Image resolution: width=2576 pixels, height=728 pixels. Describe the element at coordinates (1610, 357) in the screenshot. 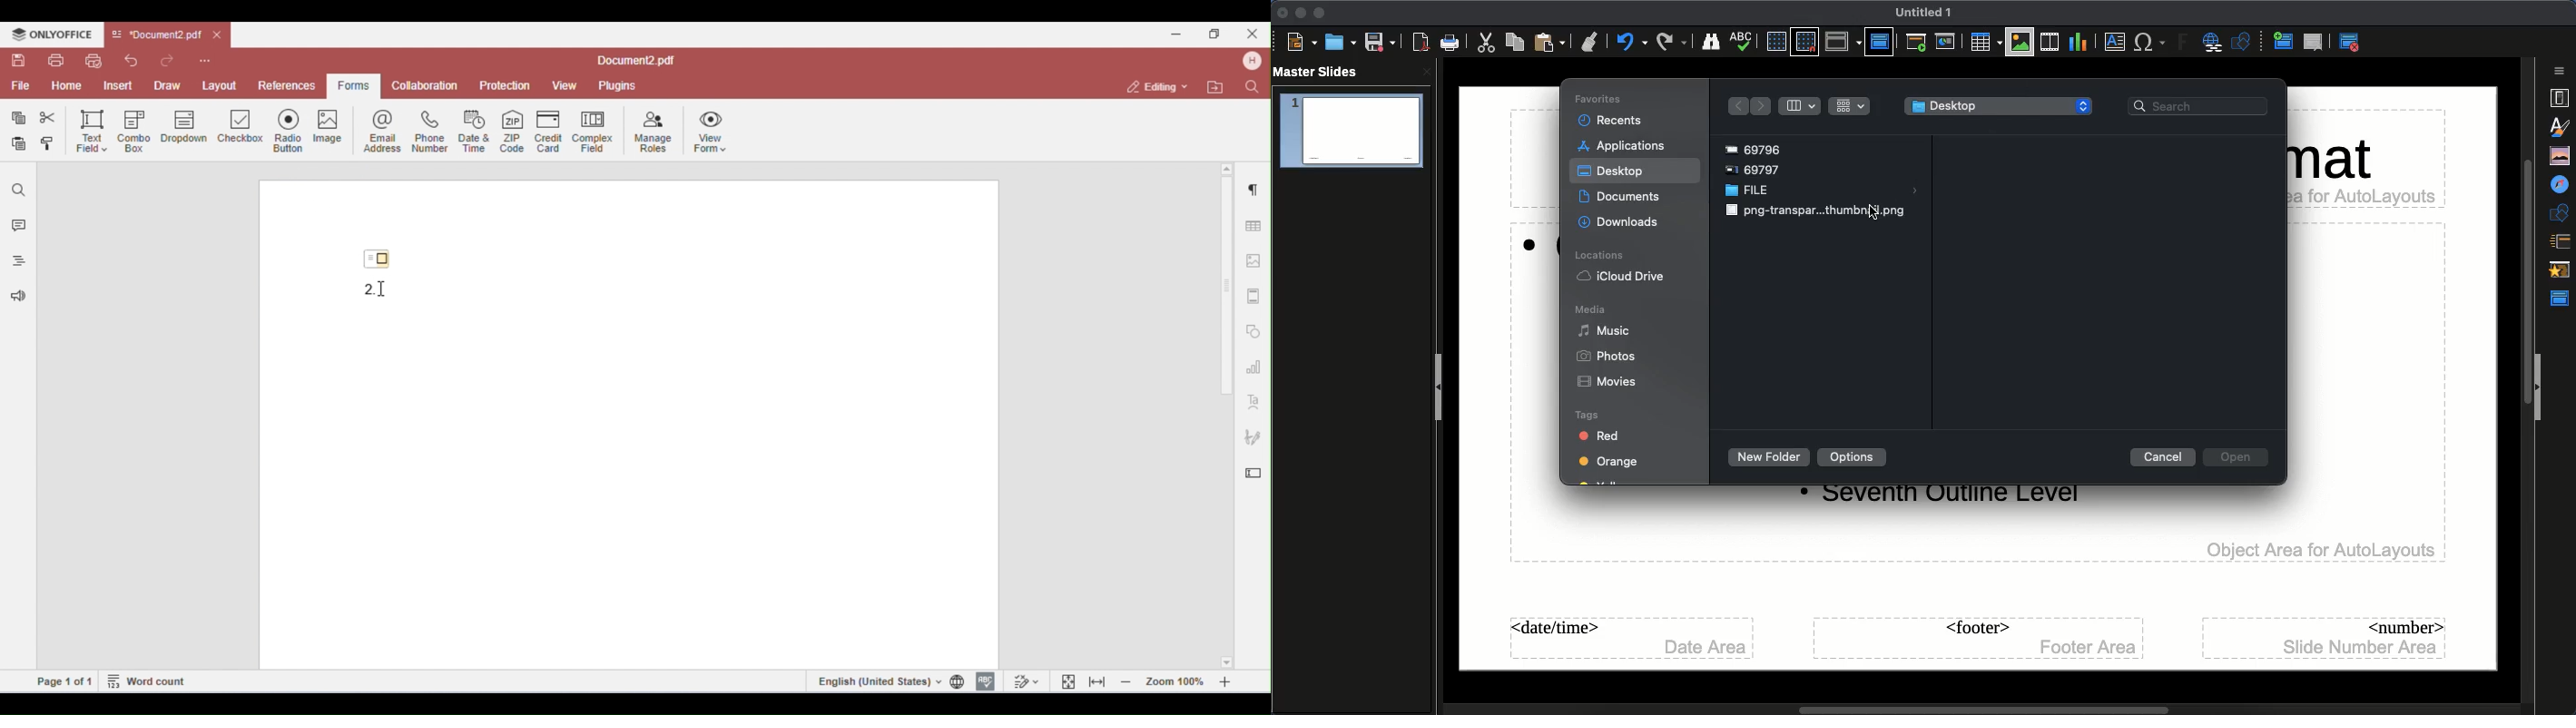

I see `Photos` at that location.